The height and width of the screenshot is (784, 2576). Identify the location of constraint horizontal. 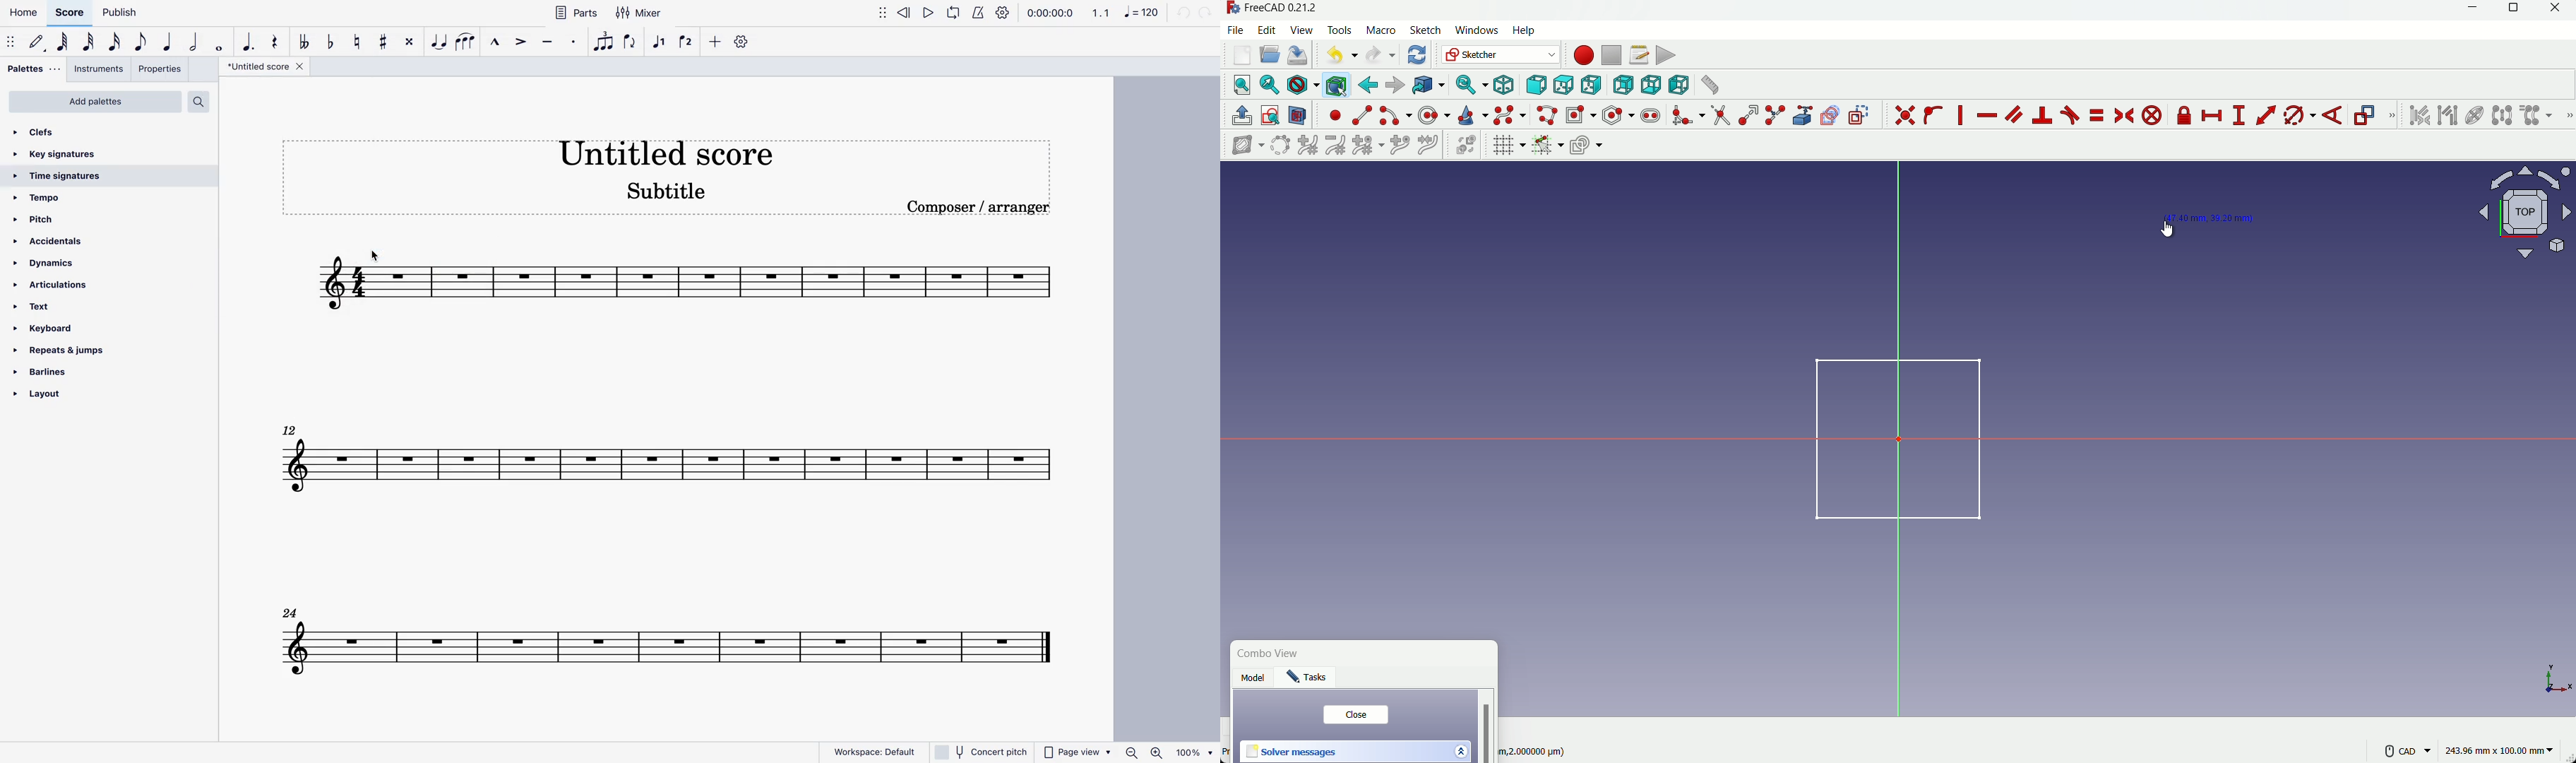
(1986, 117).